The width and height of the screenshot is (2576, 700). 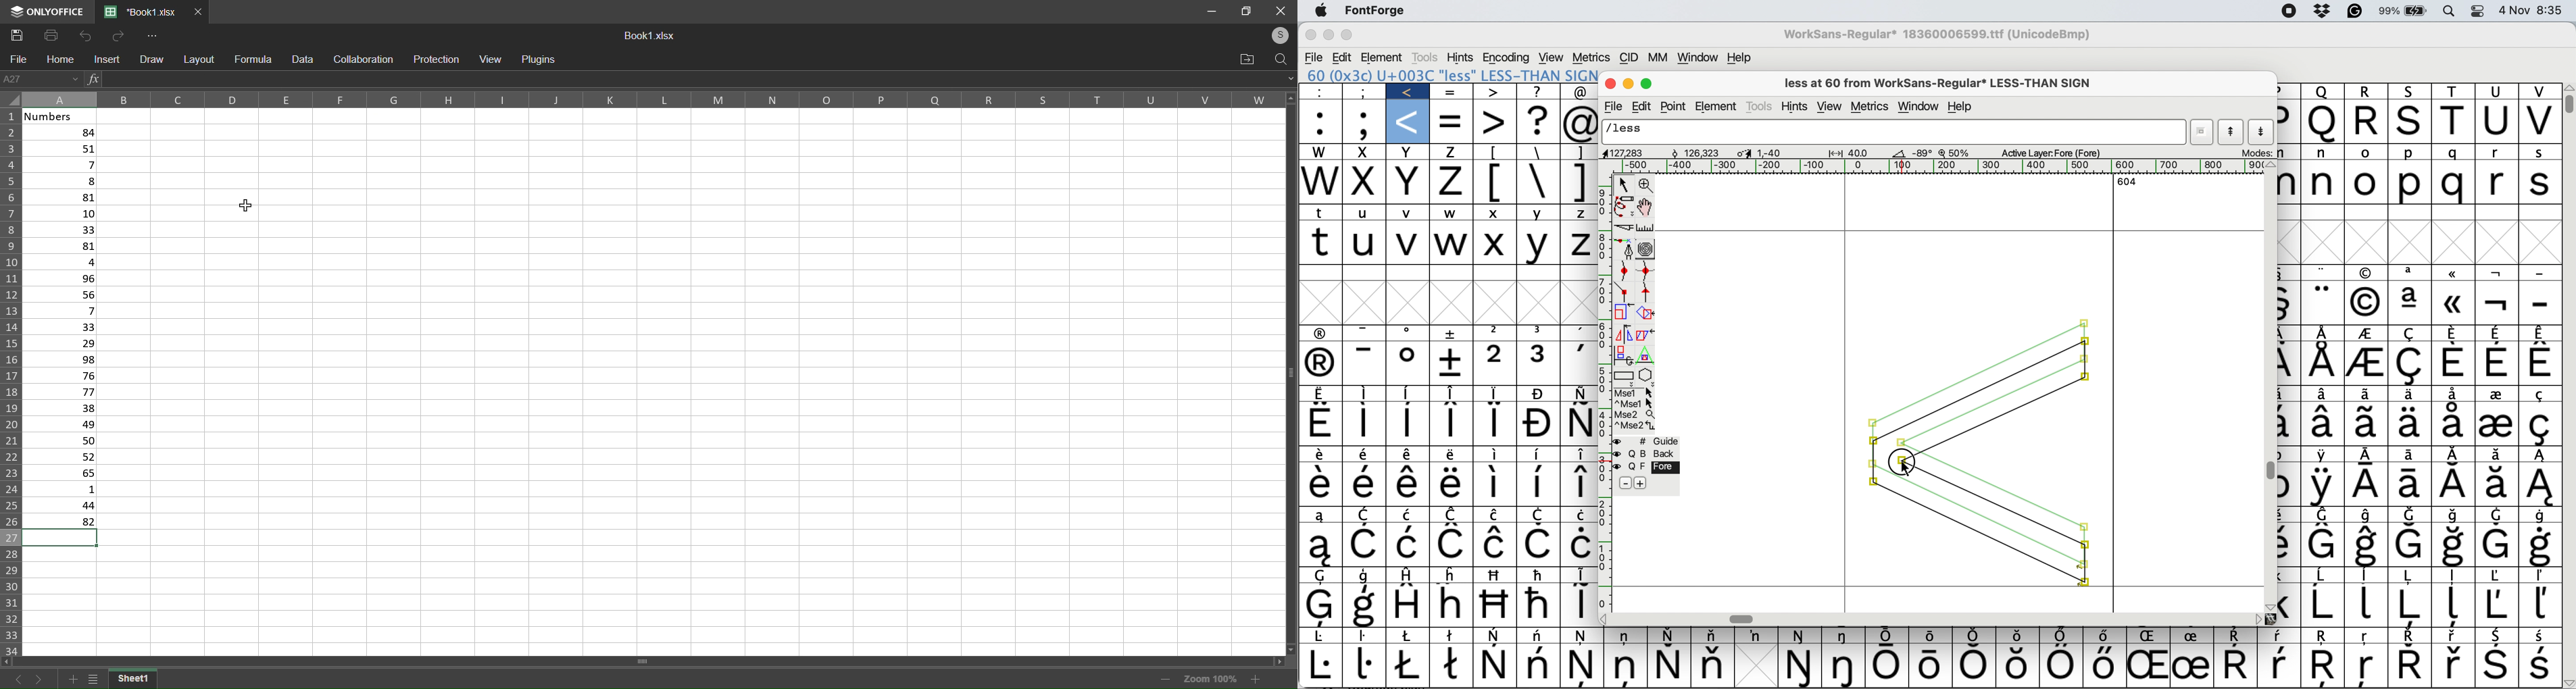 I want to click on Symbol, so click(x=2411, y=516).